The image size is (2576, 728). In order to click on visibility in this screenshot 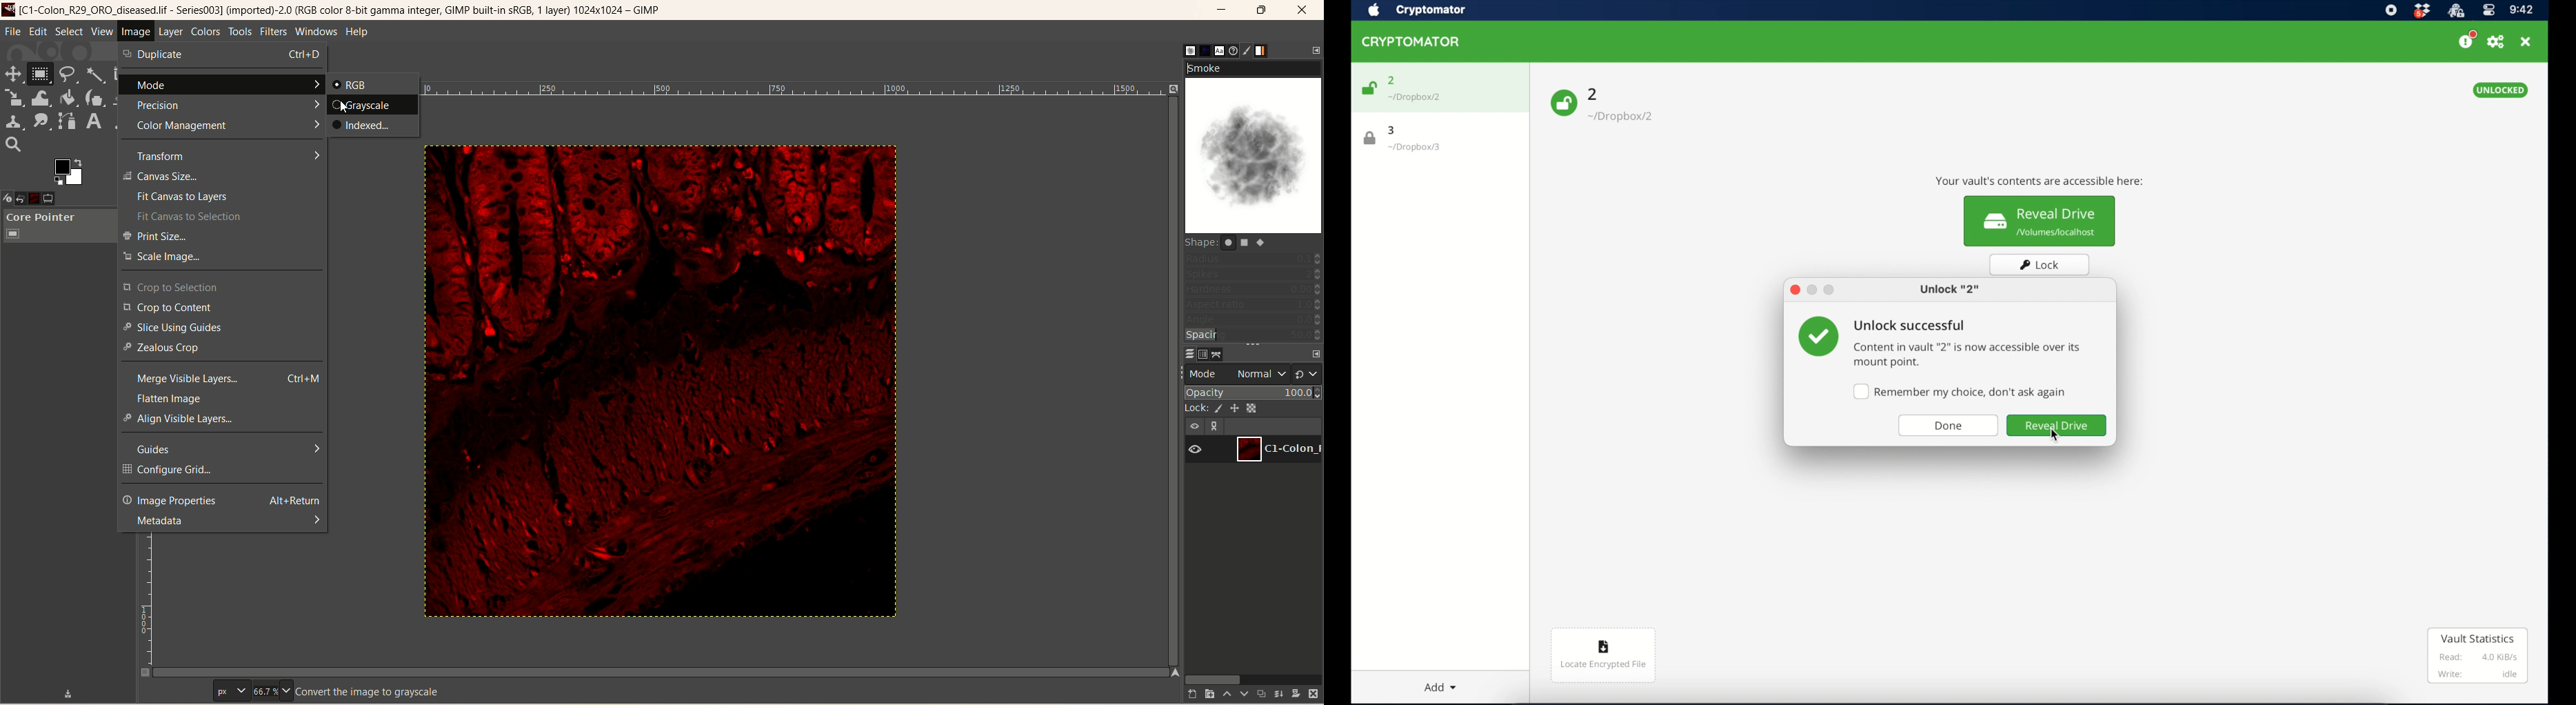, I will do `click(1195, 427)`.